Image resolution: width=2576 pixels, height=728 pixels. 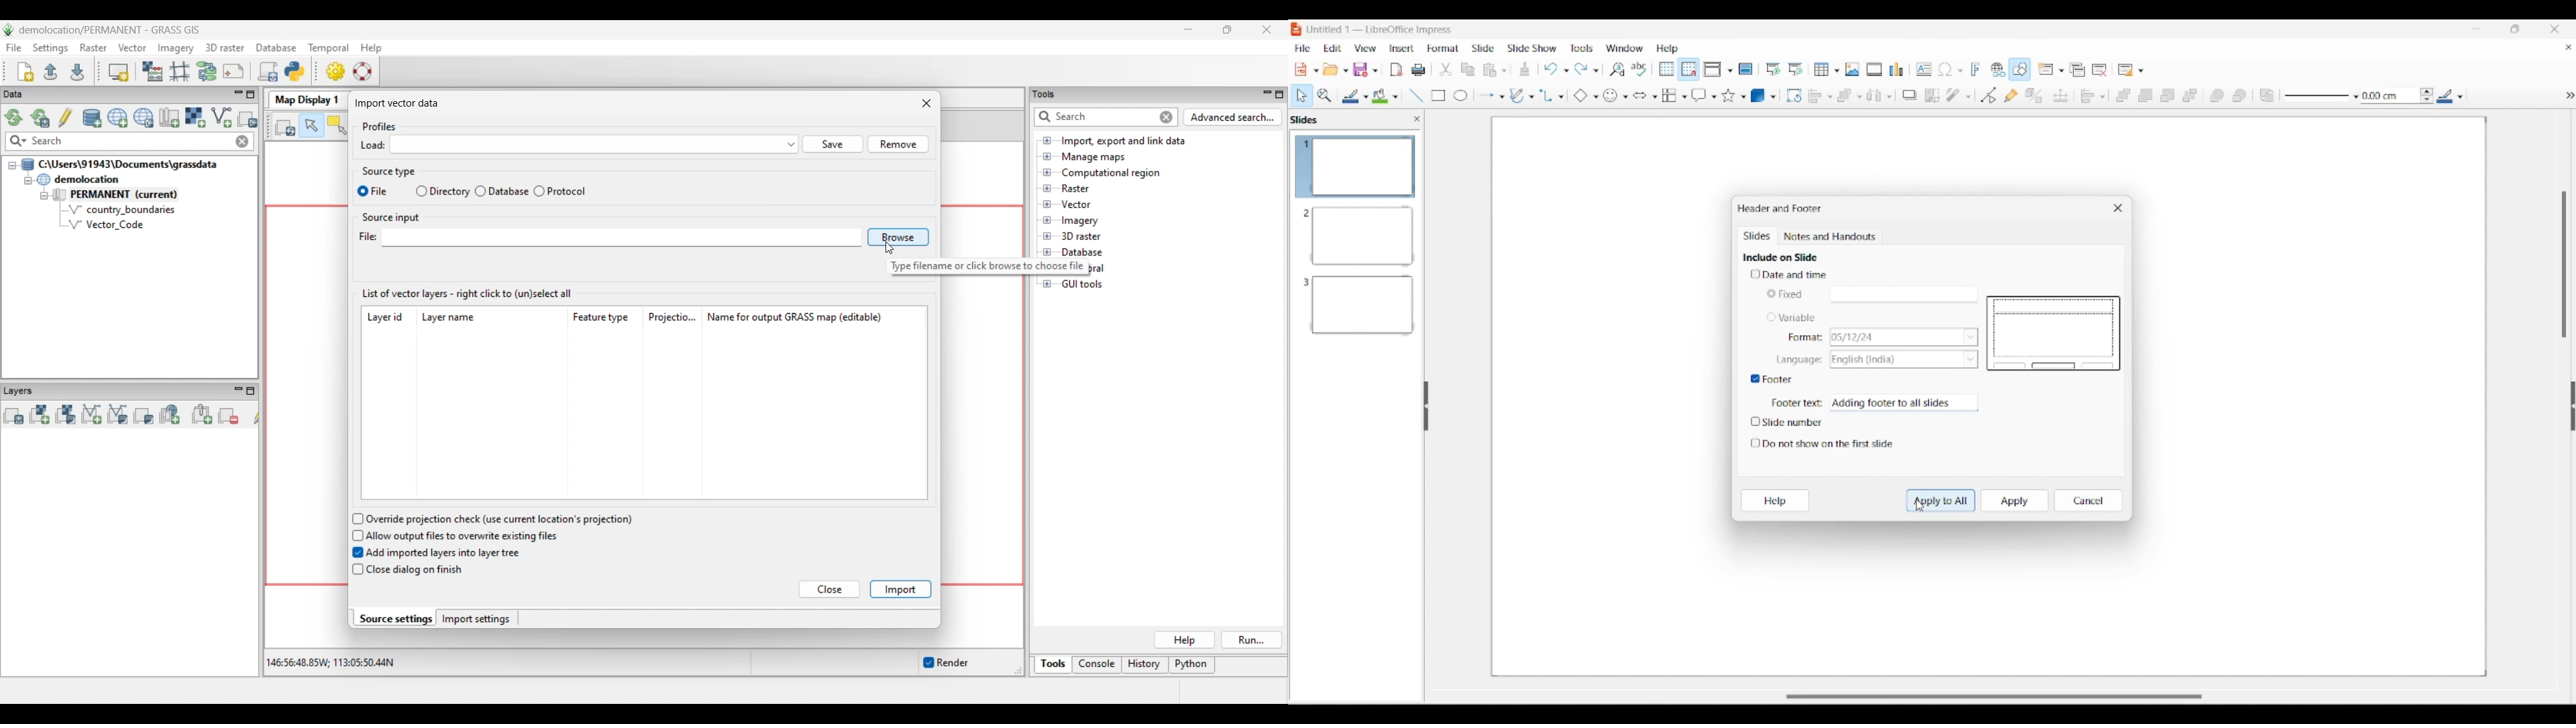 What do you see at coordinates (2118, 208) in the screenshot?
I see `Close window` at bounding box center [2118, 208].